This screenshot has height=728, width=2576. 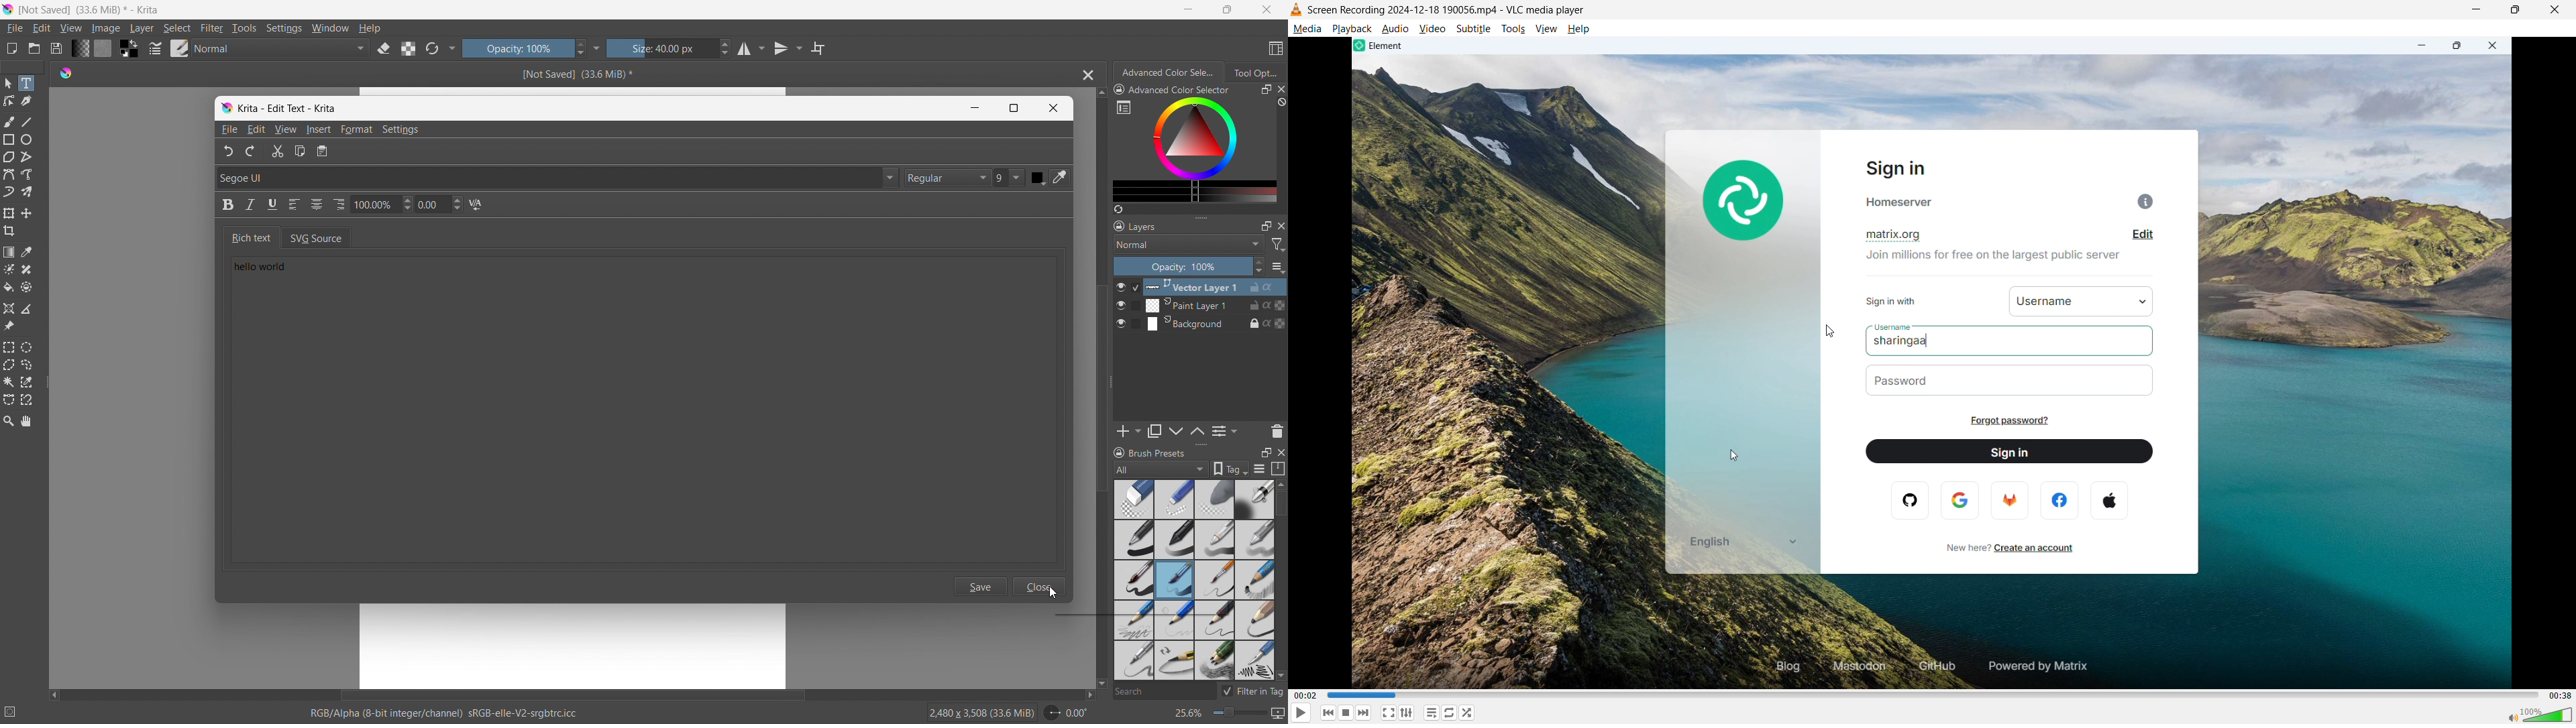 I want to click on filter, so click(x=1279, y=245).